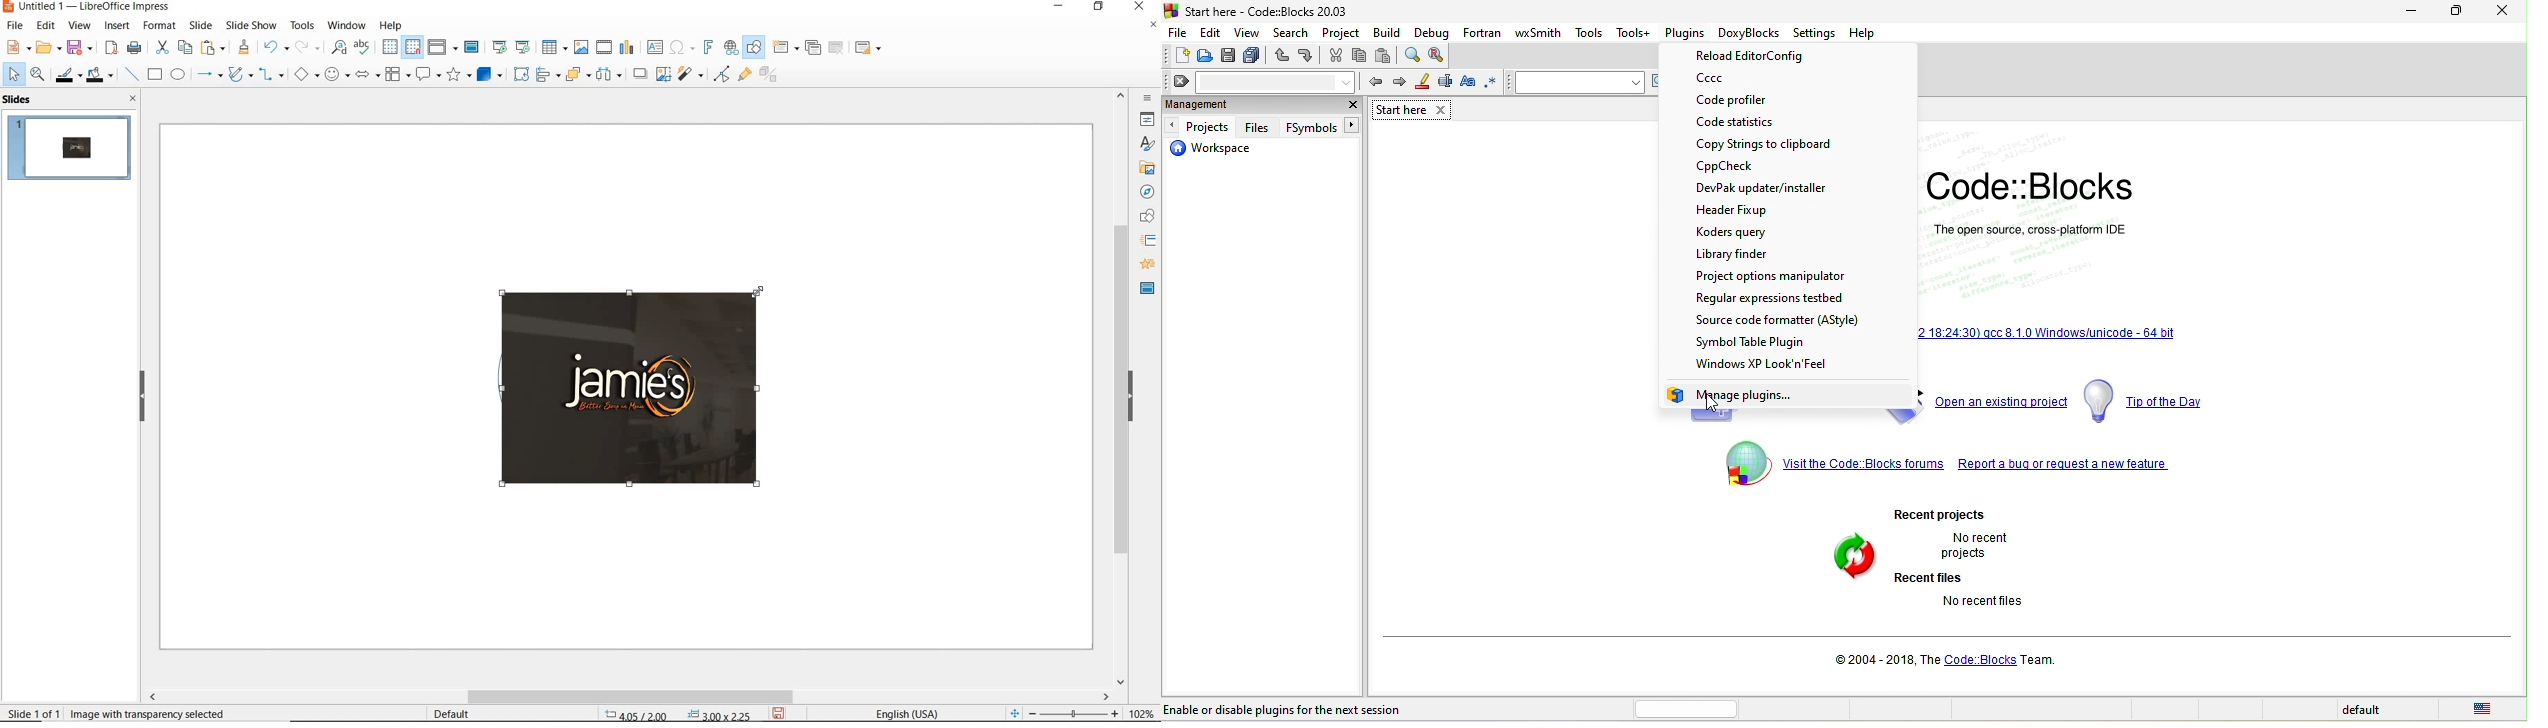  Describe the element at coordinates (1757, 232) in the screenshot. I see `koders qury` at that location.